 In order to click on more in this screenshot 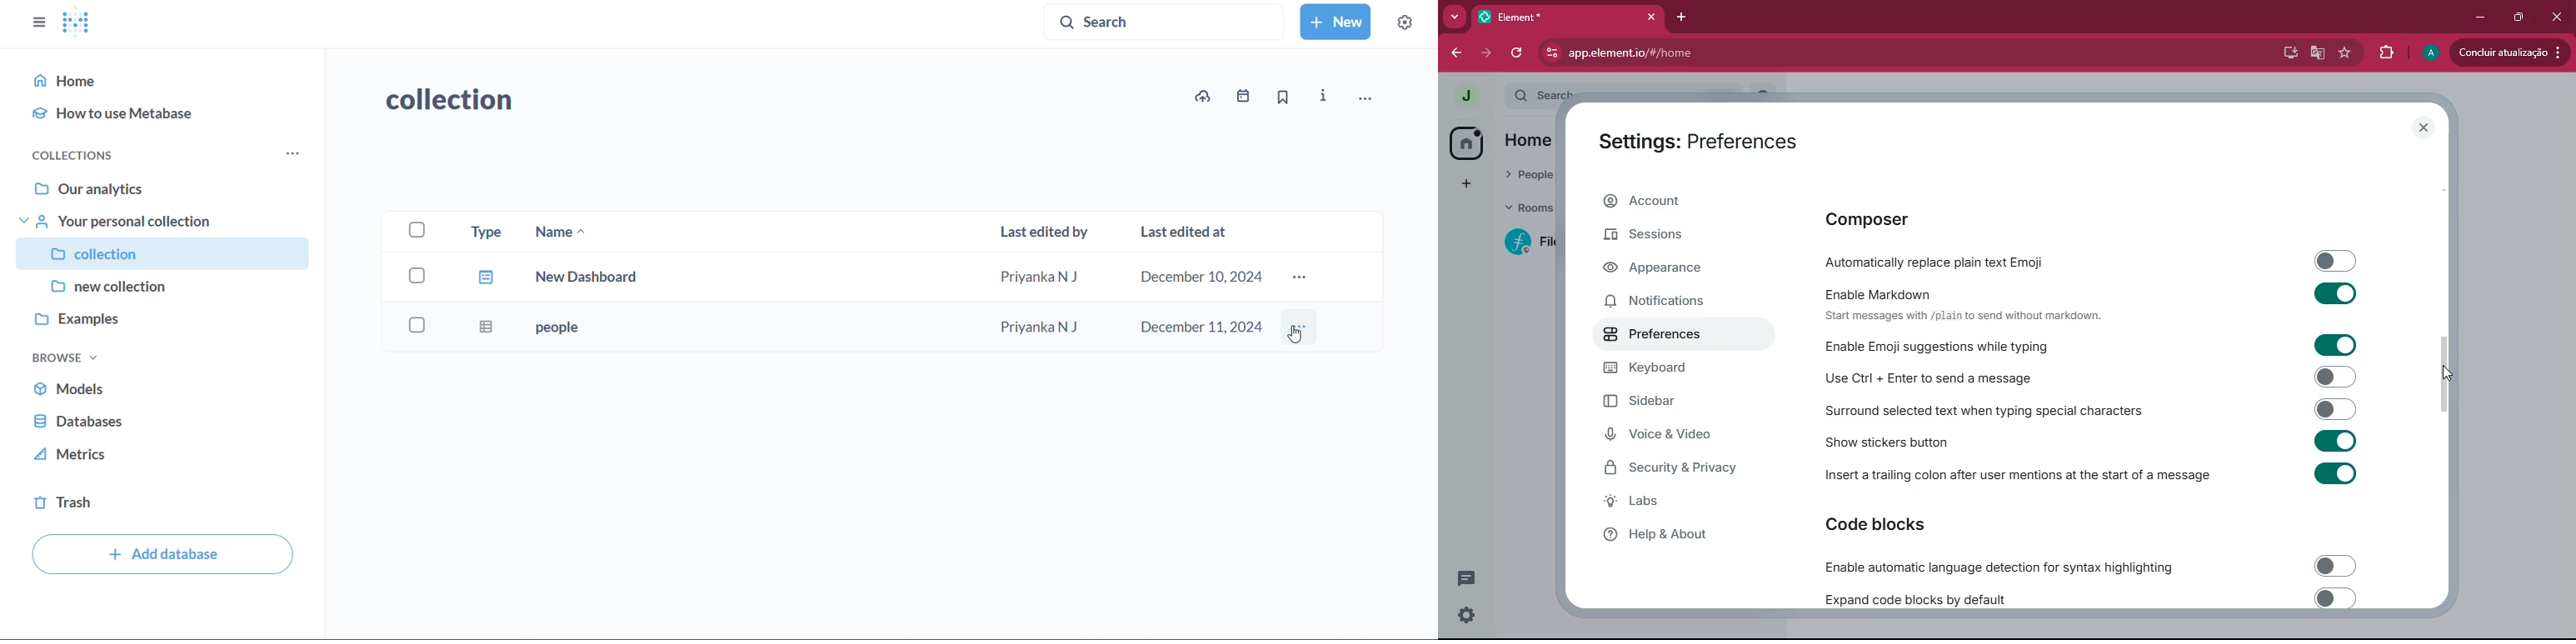, I will do `click(1454, 16)`.